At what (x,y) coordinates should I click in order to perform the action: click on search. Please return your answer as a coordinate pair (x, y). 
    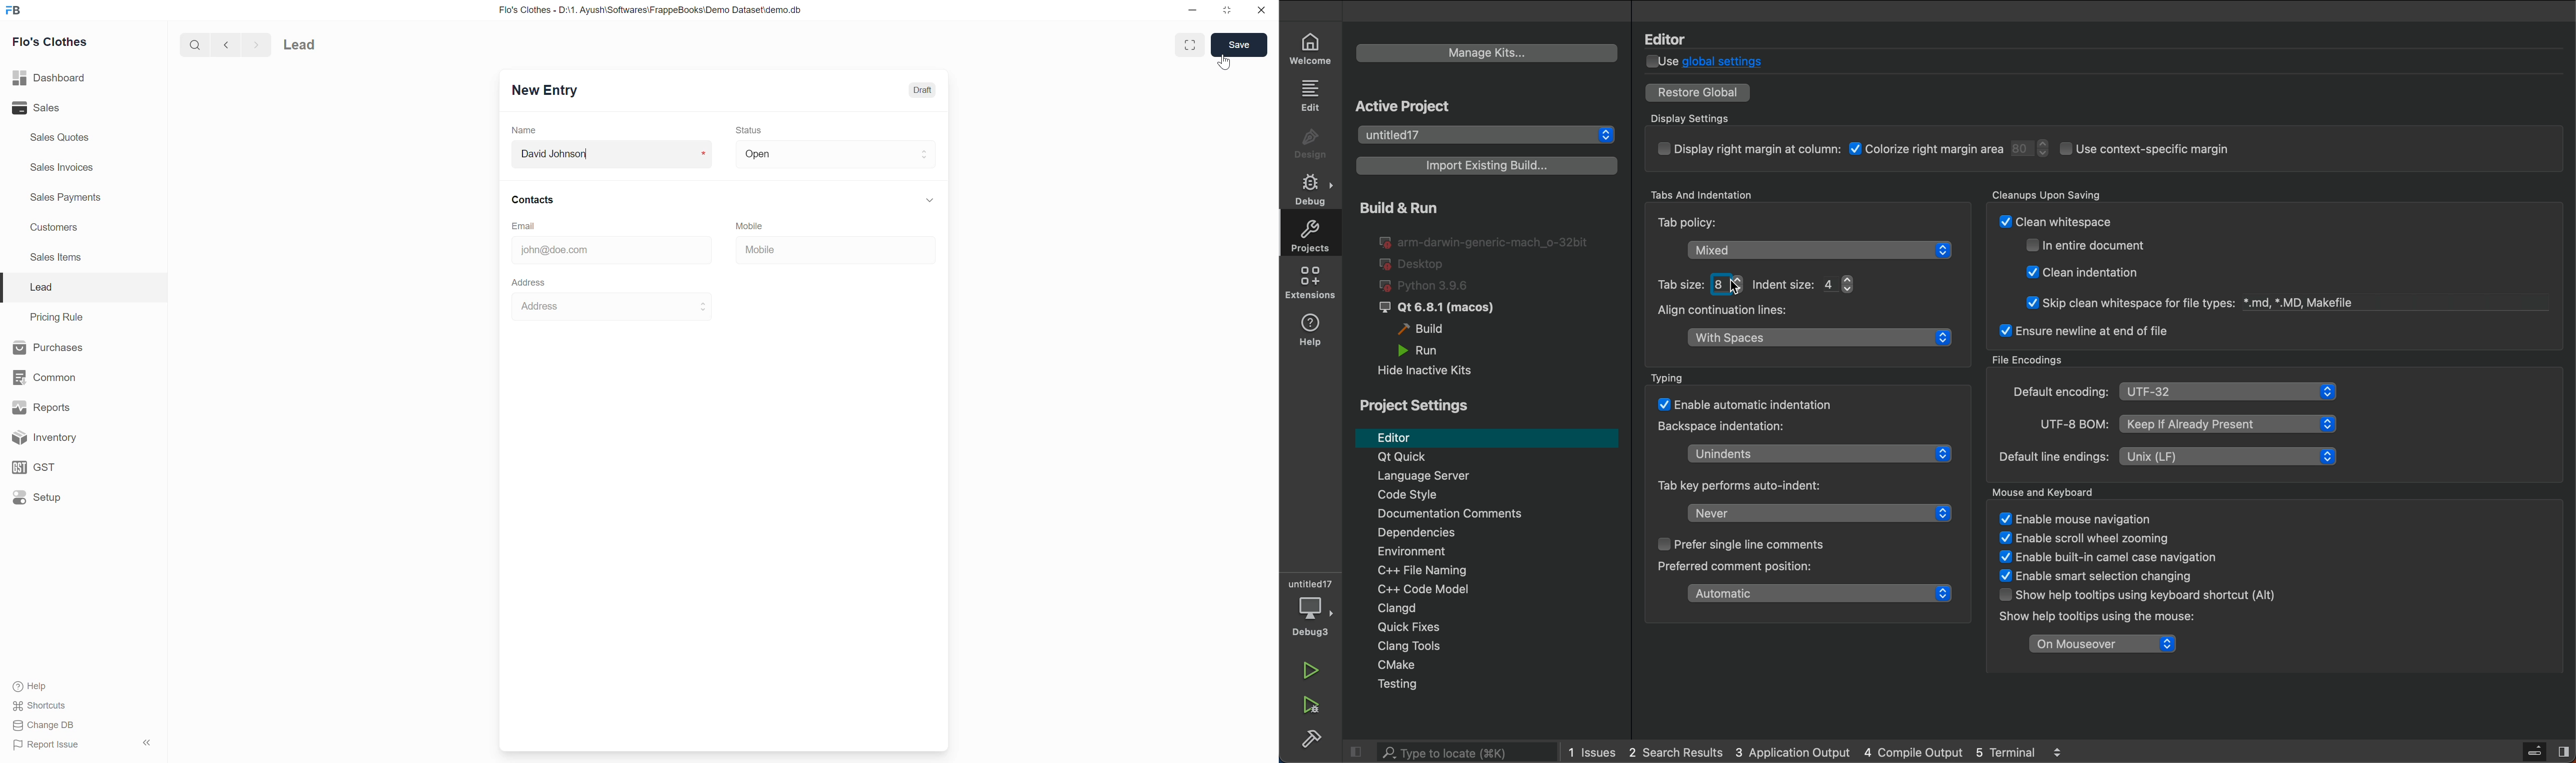
    Looking at the image, I should click on (194, 43).